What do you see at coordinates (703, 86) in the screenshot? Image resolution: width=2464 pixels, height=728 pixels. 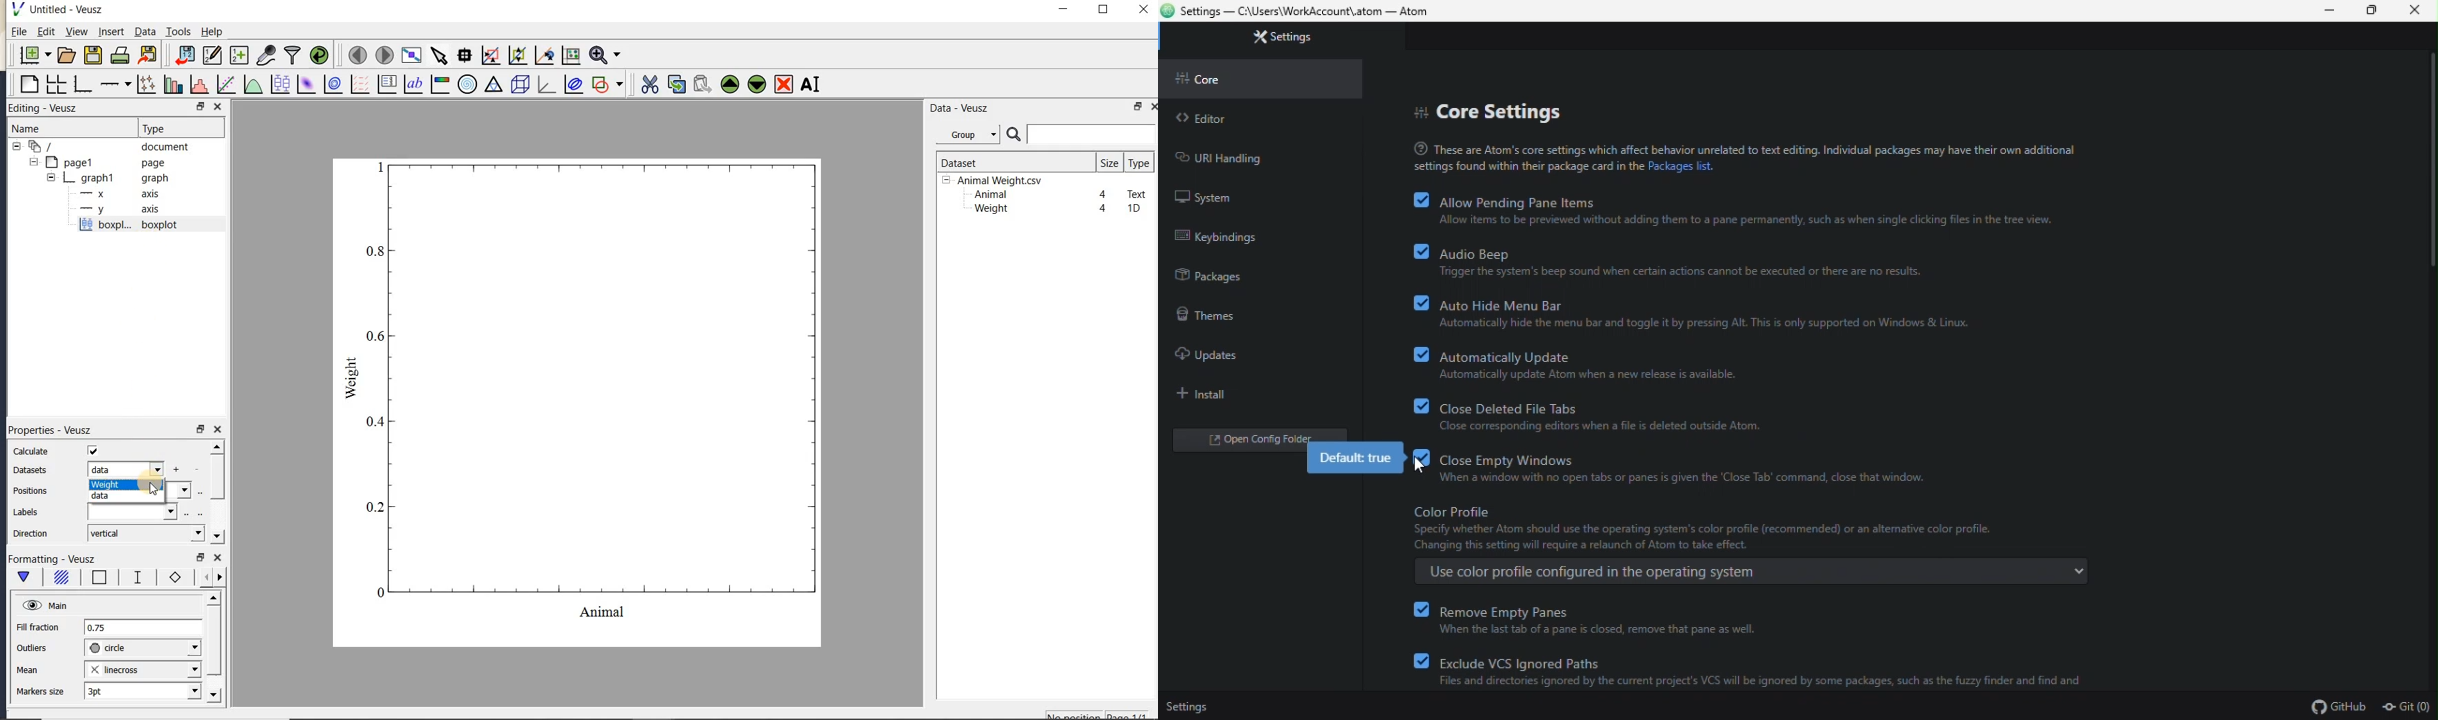 I see `paste widget from the clipboard` at bounding box center [703, 86].